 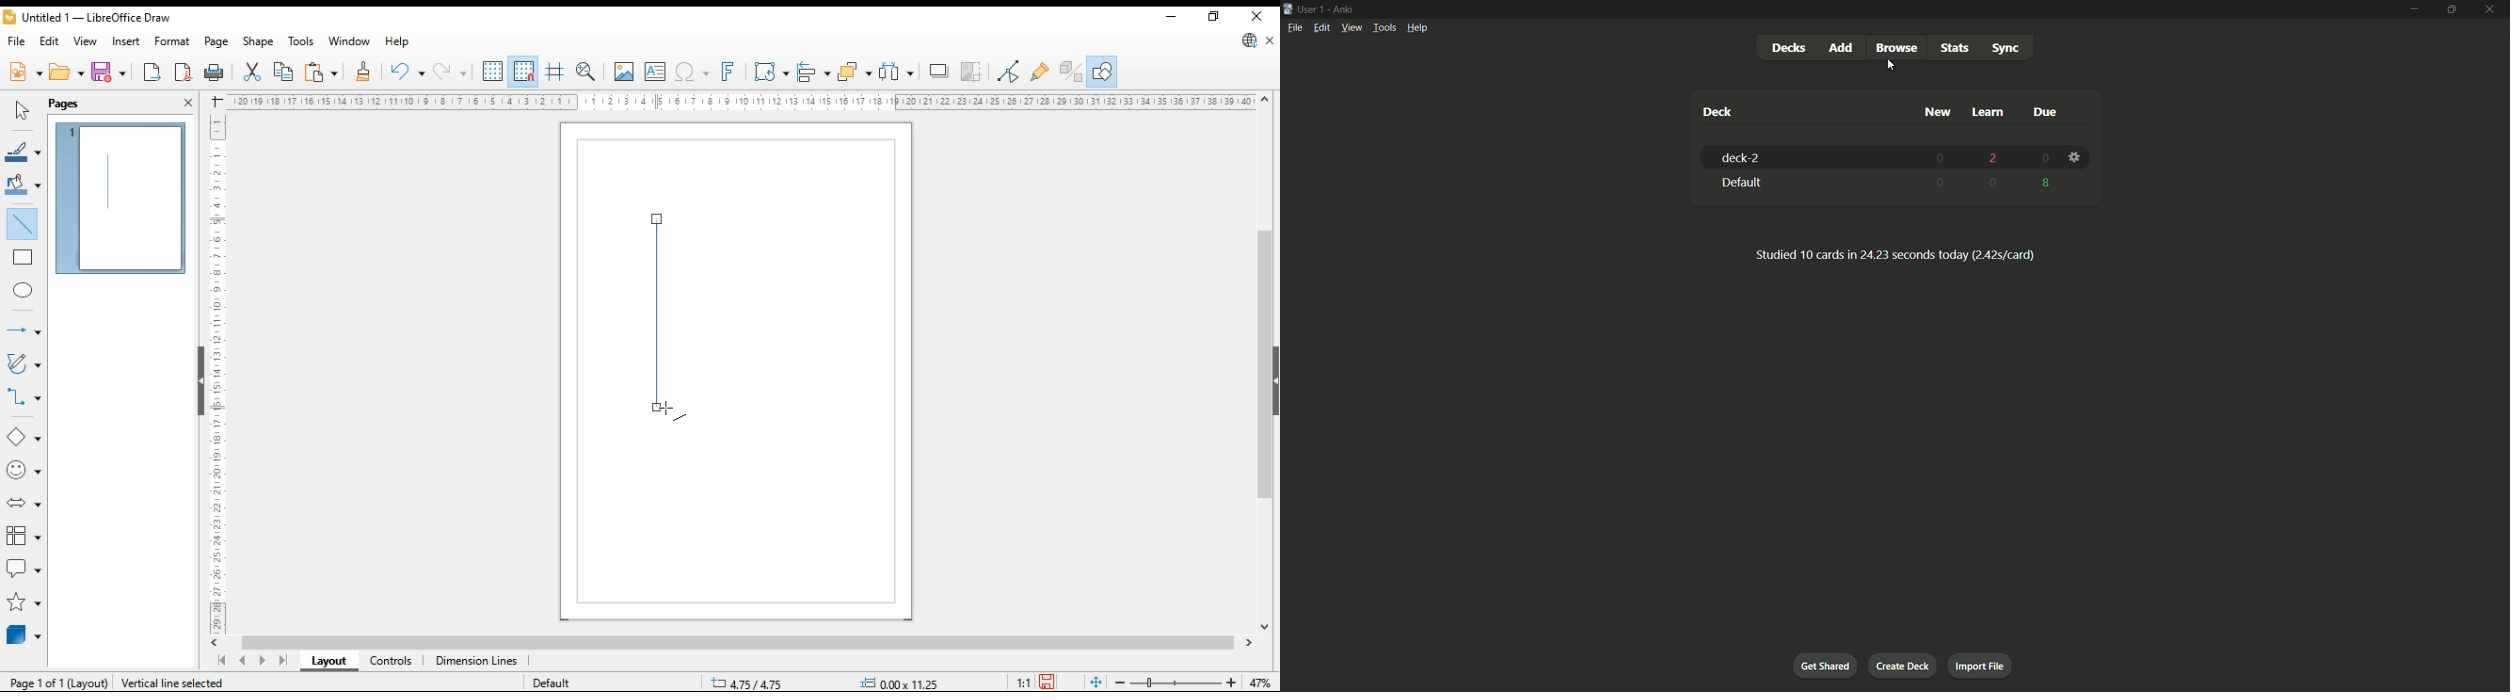 I want to click on insert, so click(x=126, y=41).